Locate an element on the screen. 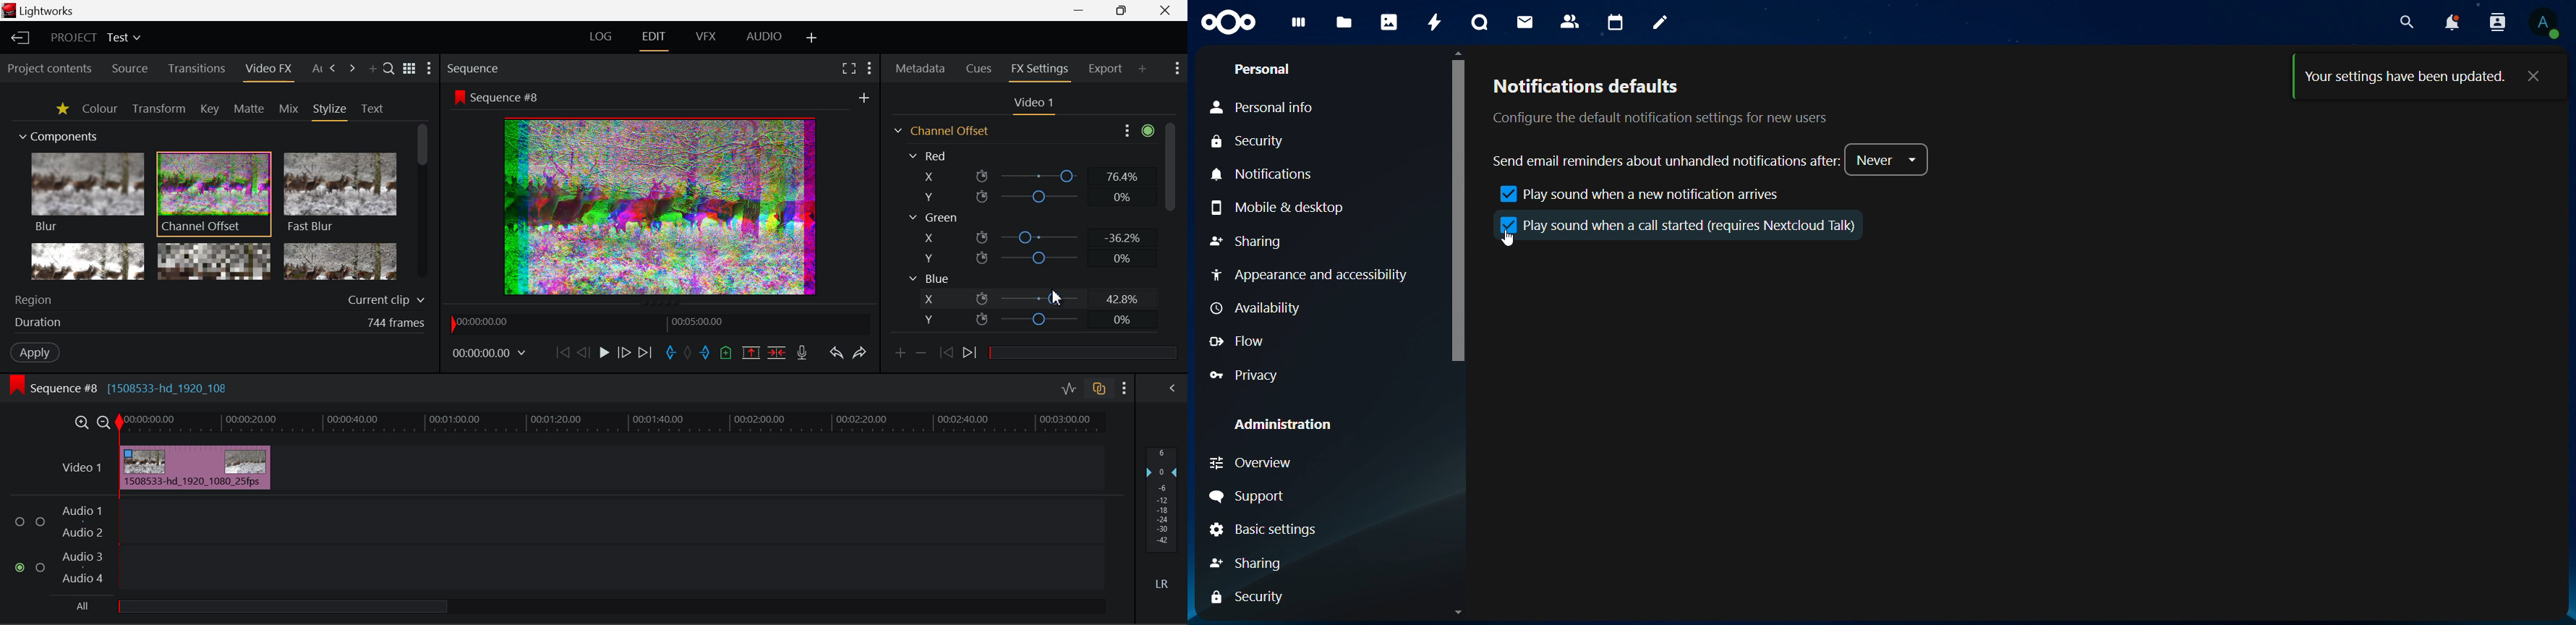 This screenshot has width=2576, height=644. text is located at coordinates (2406, 80).